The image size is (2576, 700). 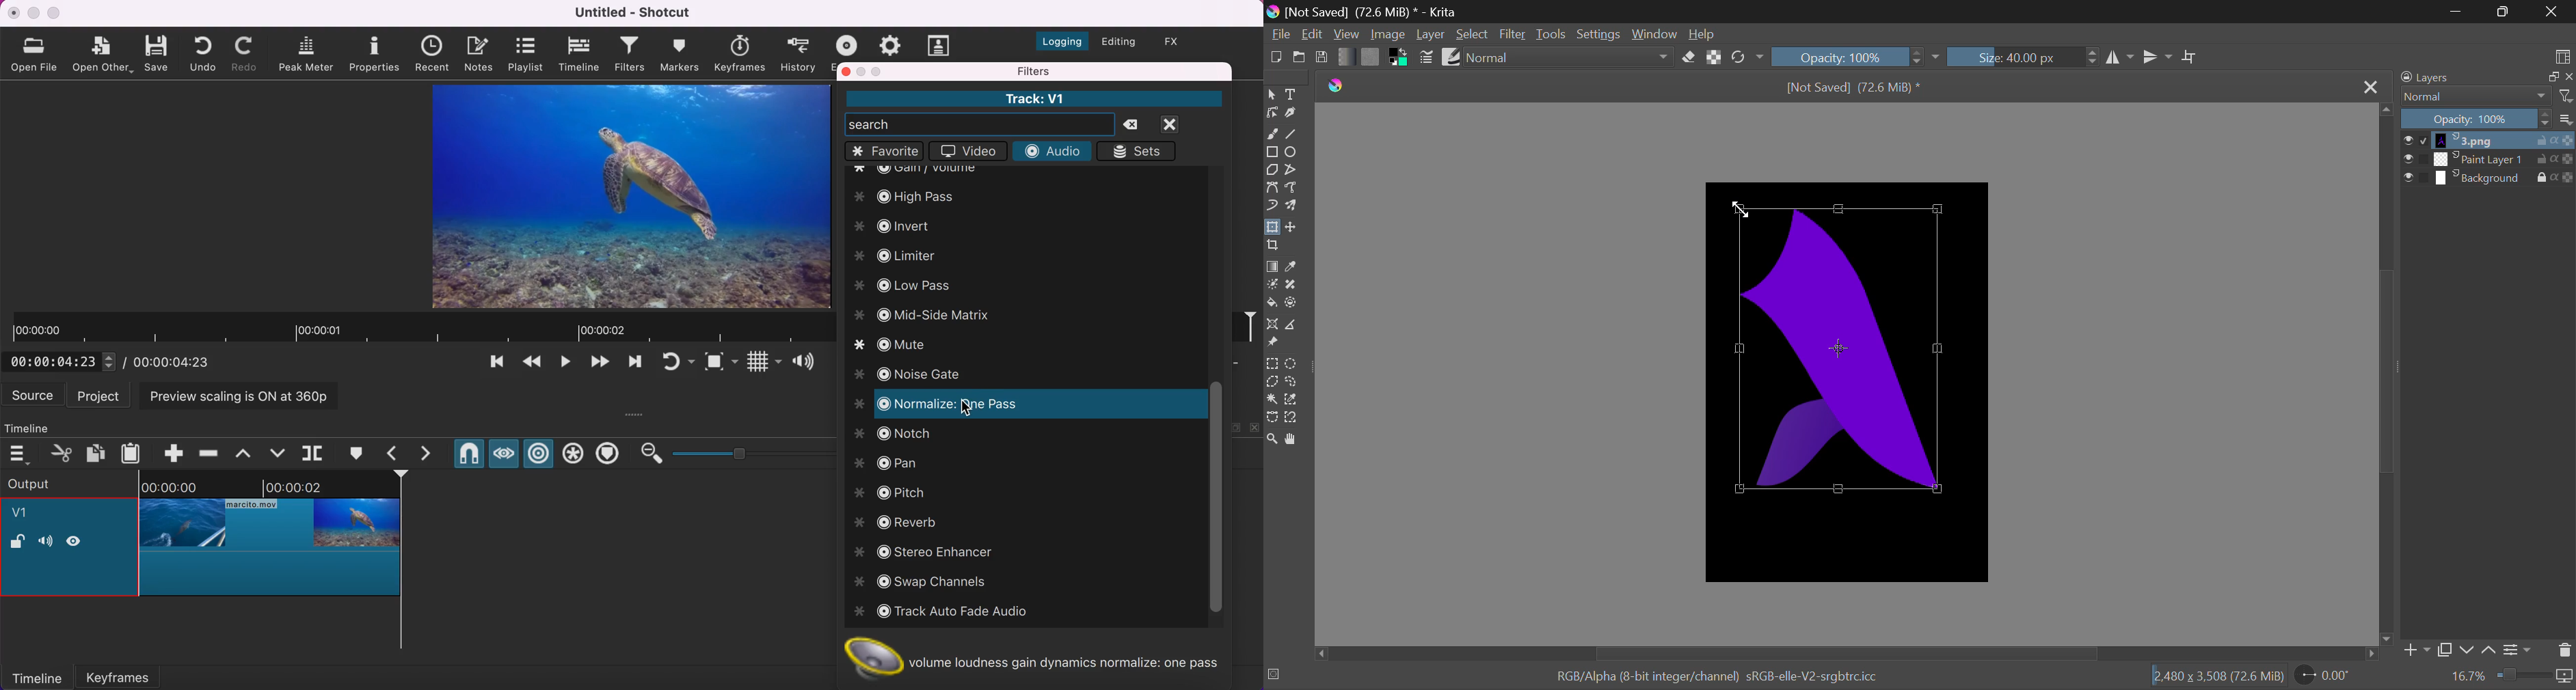 I want to click on logo, so click(x=1339, y=86).